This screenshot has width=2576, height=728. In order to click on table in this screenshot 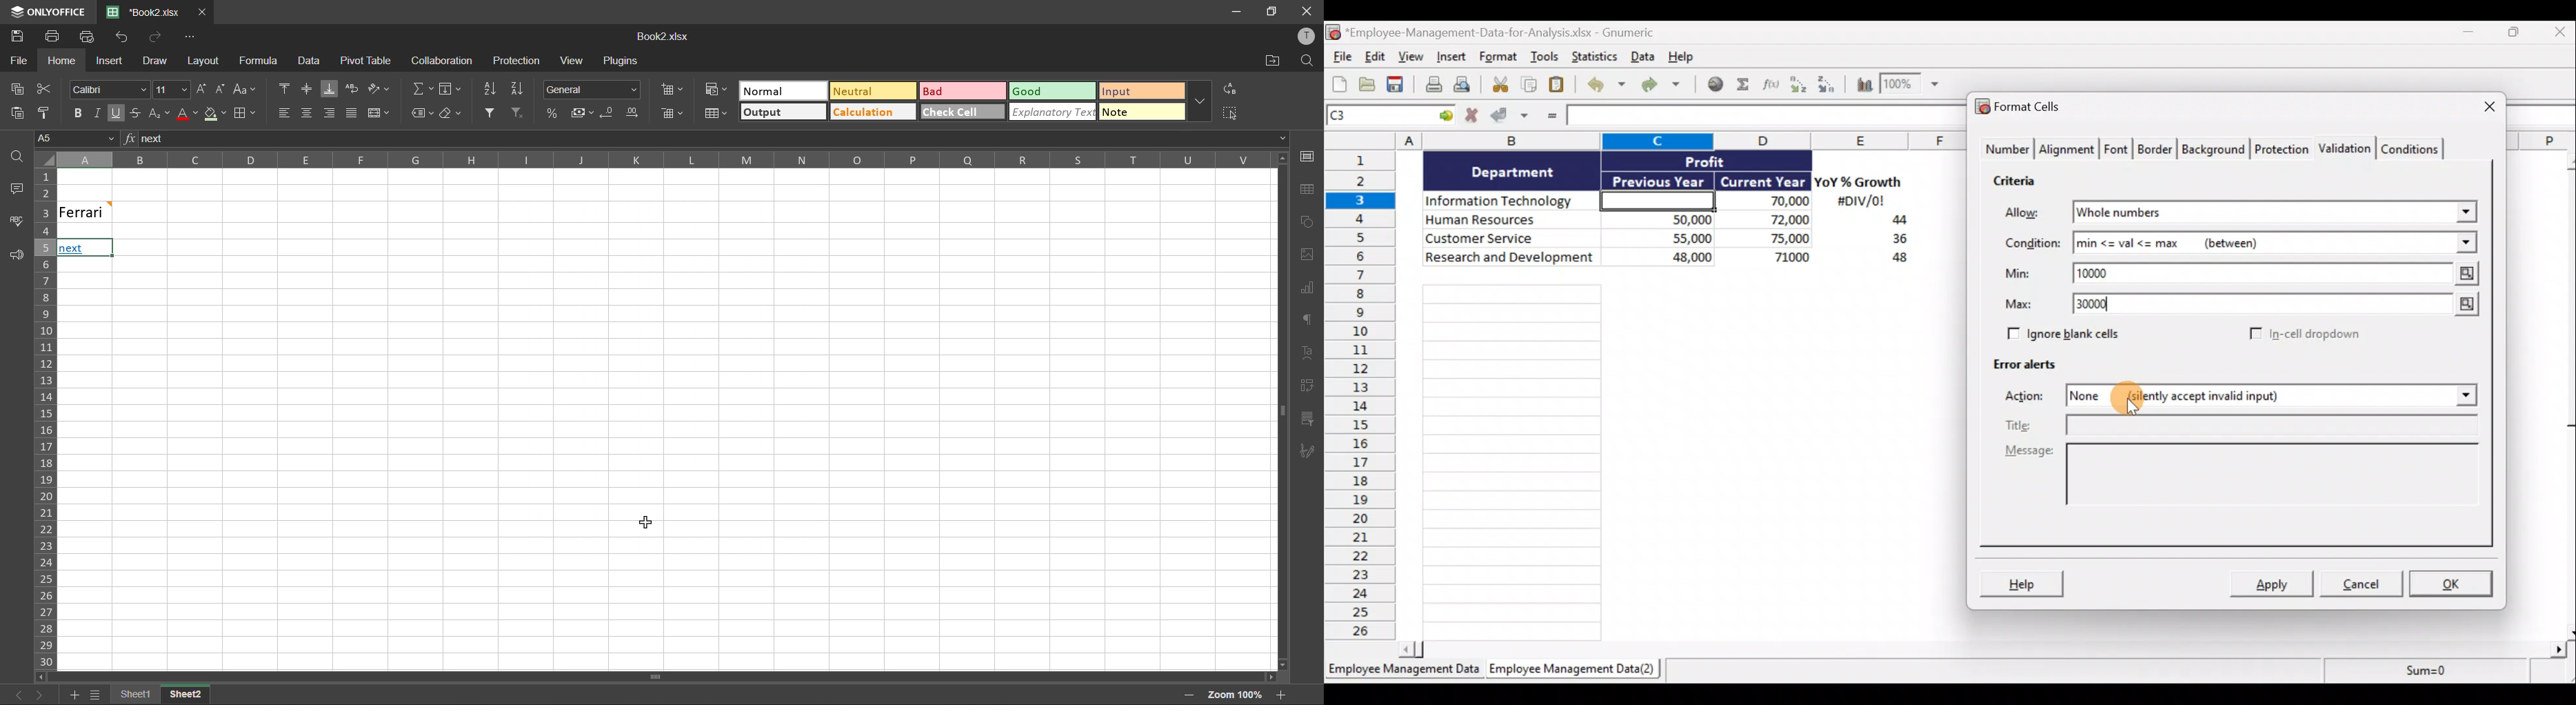, I will do `click(1307, 189)`.